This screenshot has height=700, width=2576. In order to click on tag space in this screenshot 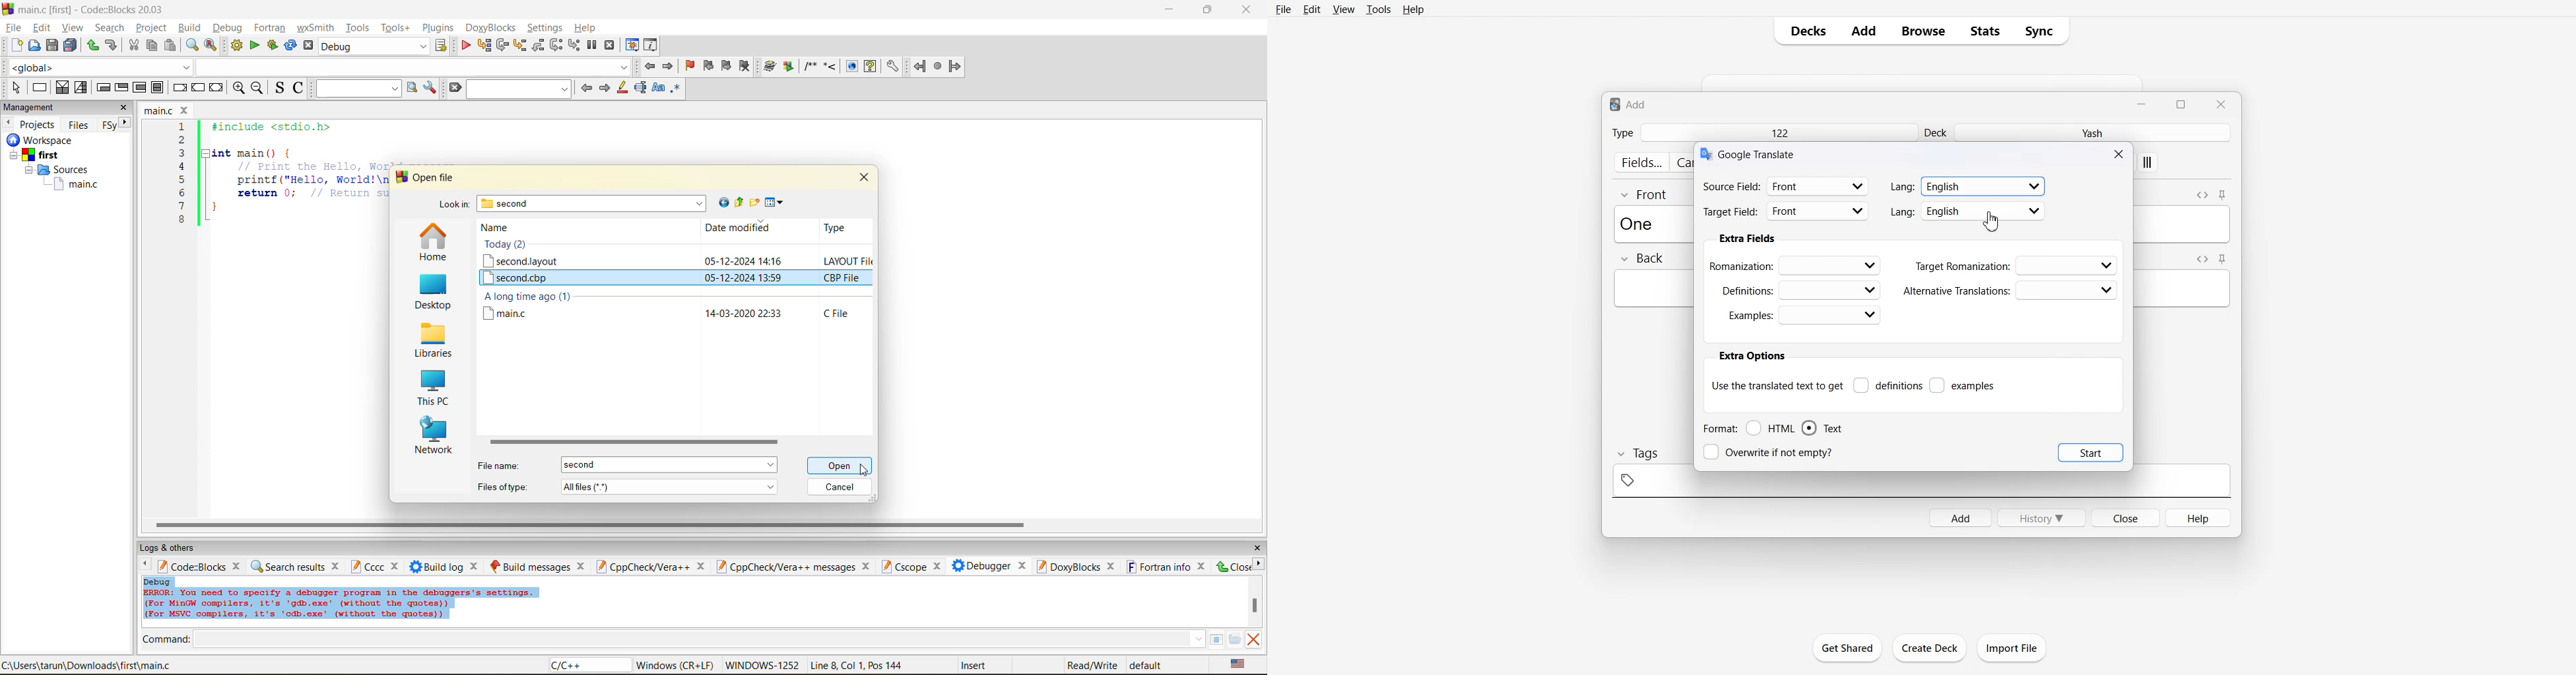, I will do `click(1921, 485)`.